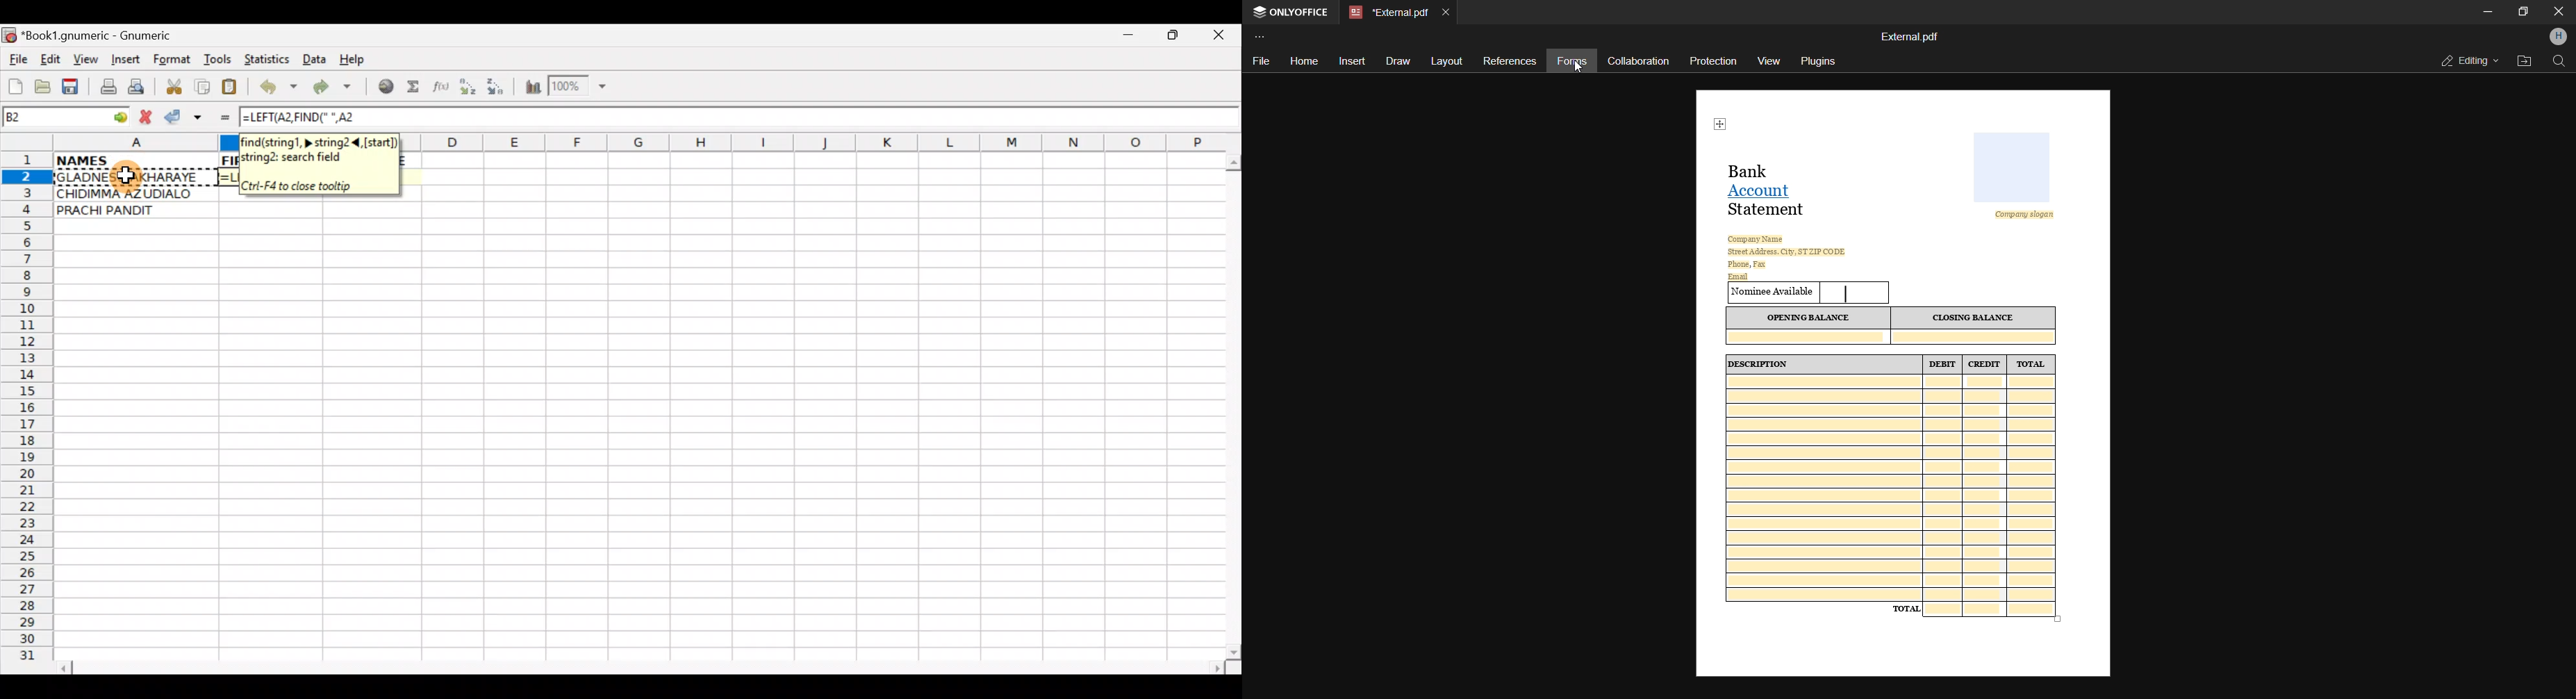 This screenshot has width=2576, height=700. What do you see at coordinates (1571, 60) in the screenshot?
I see `forms` at bounding box center [1571, 60].